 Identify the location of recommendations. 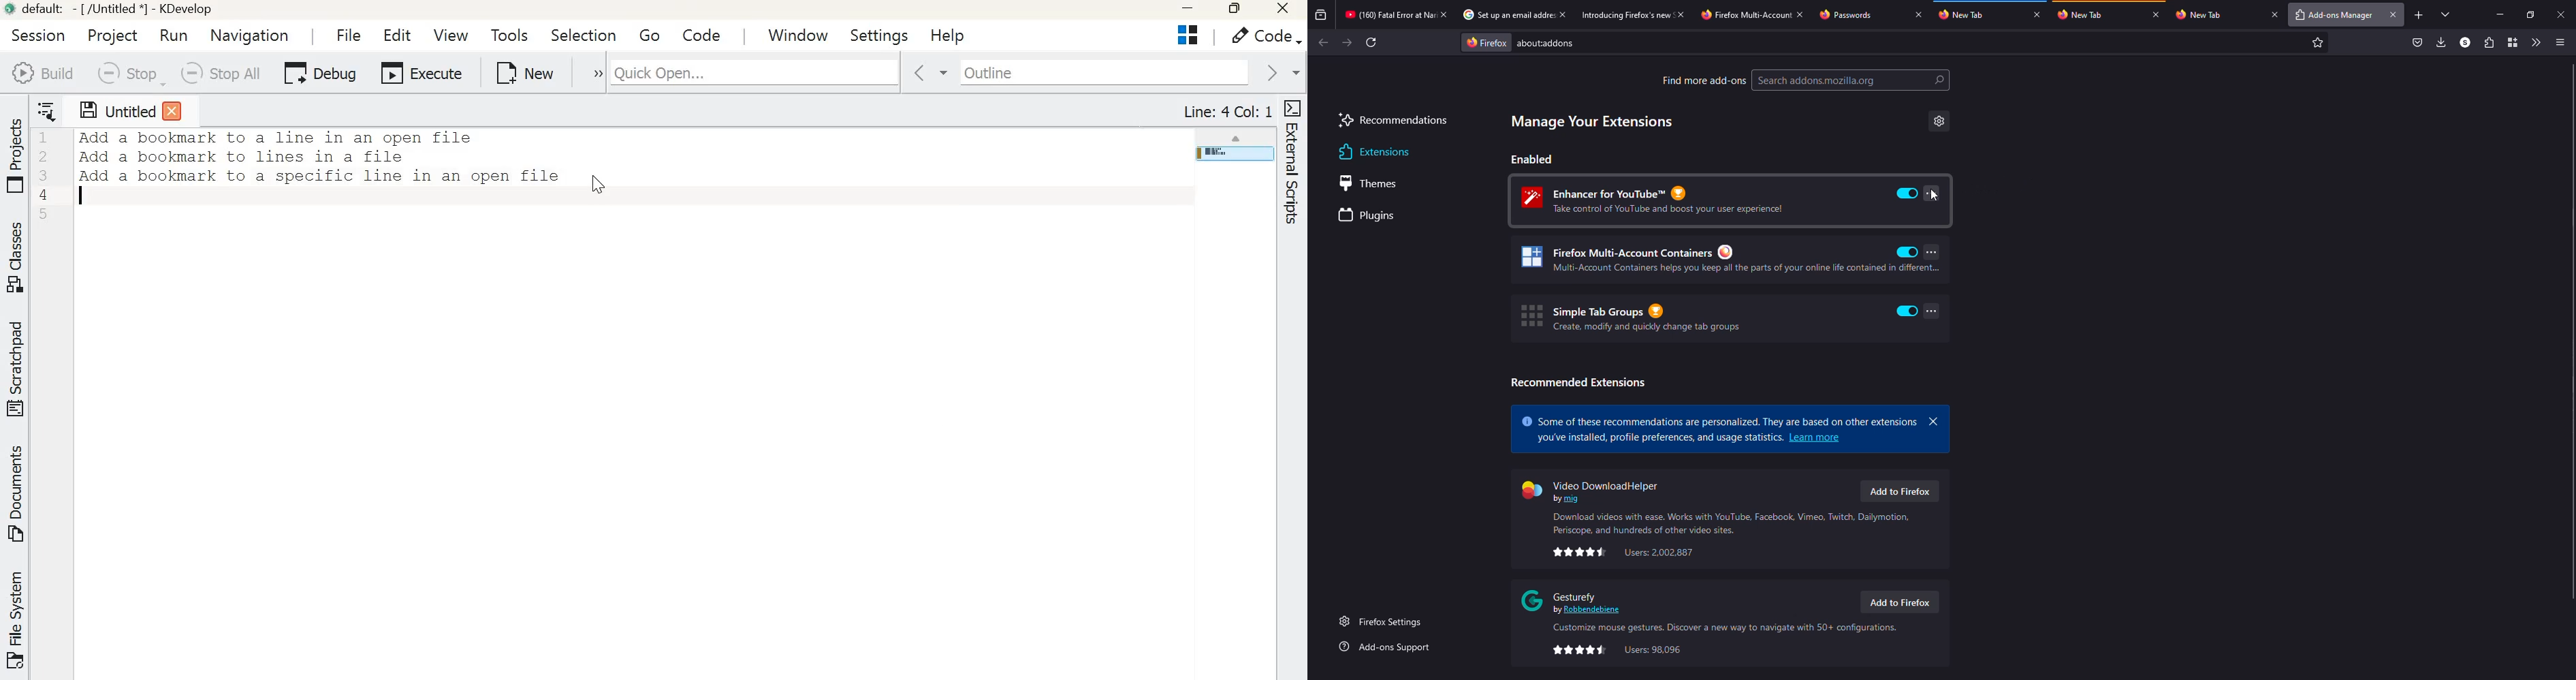
(1393, 122).